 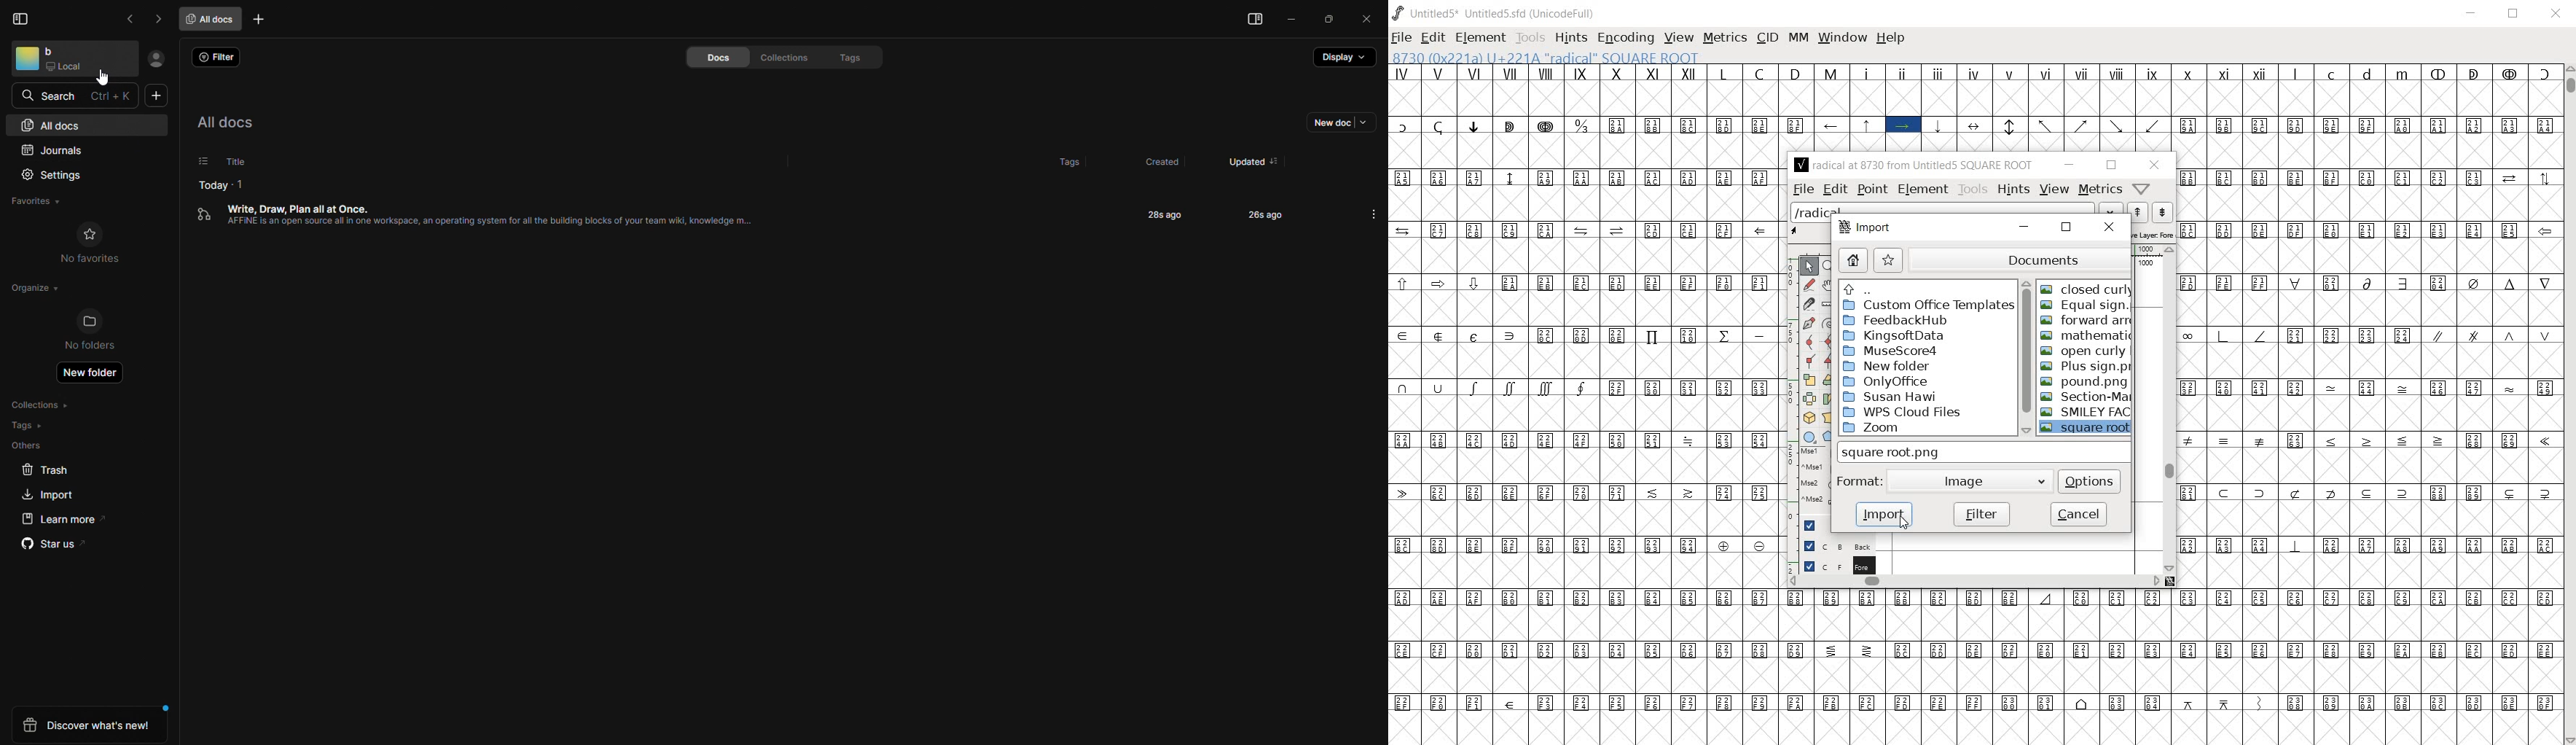 I want to click on Element, so click(x=1924, y=190).